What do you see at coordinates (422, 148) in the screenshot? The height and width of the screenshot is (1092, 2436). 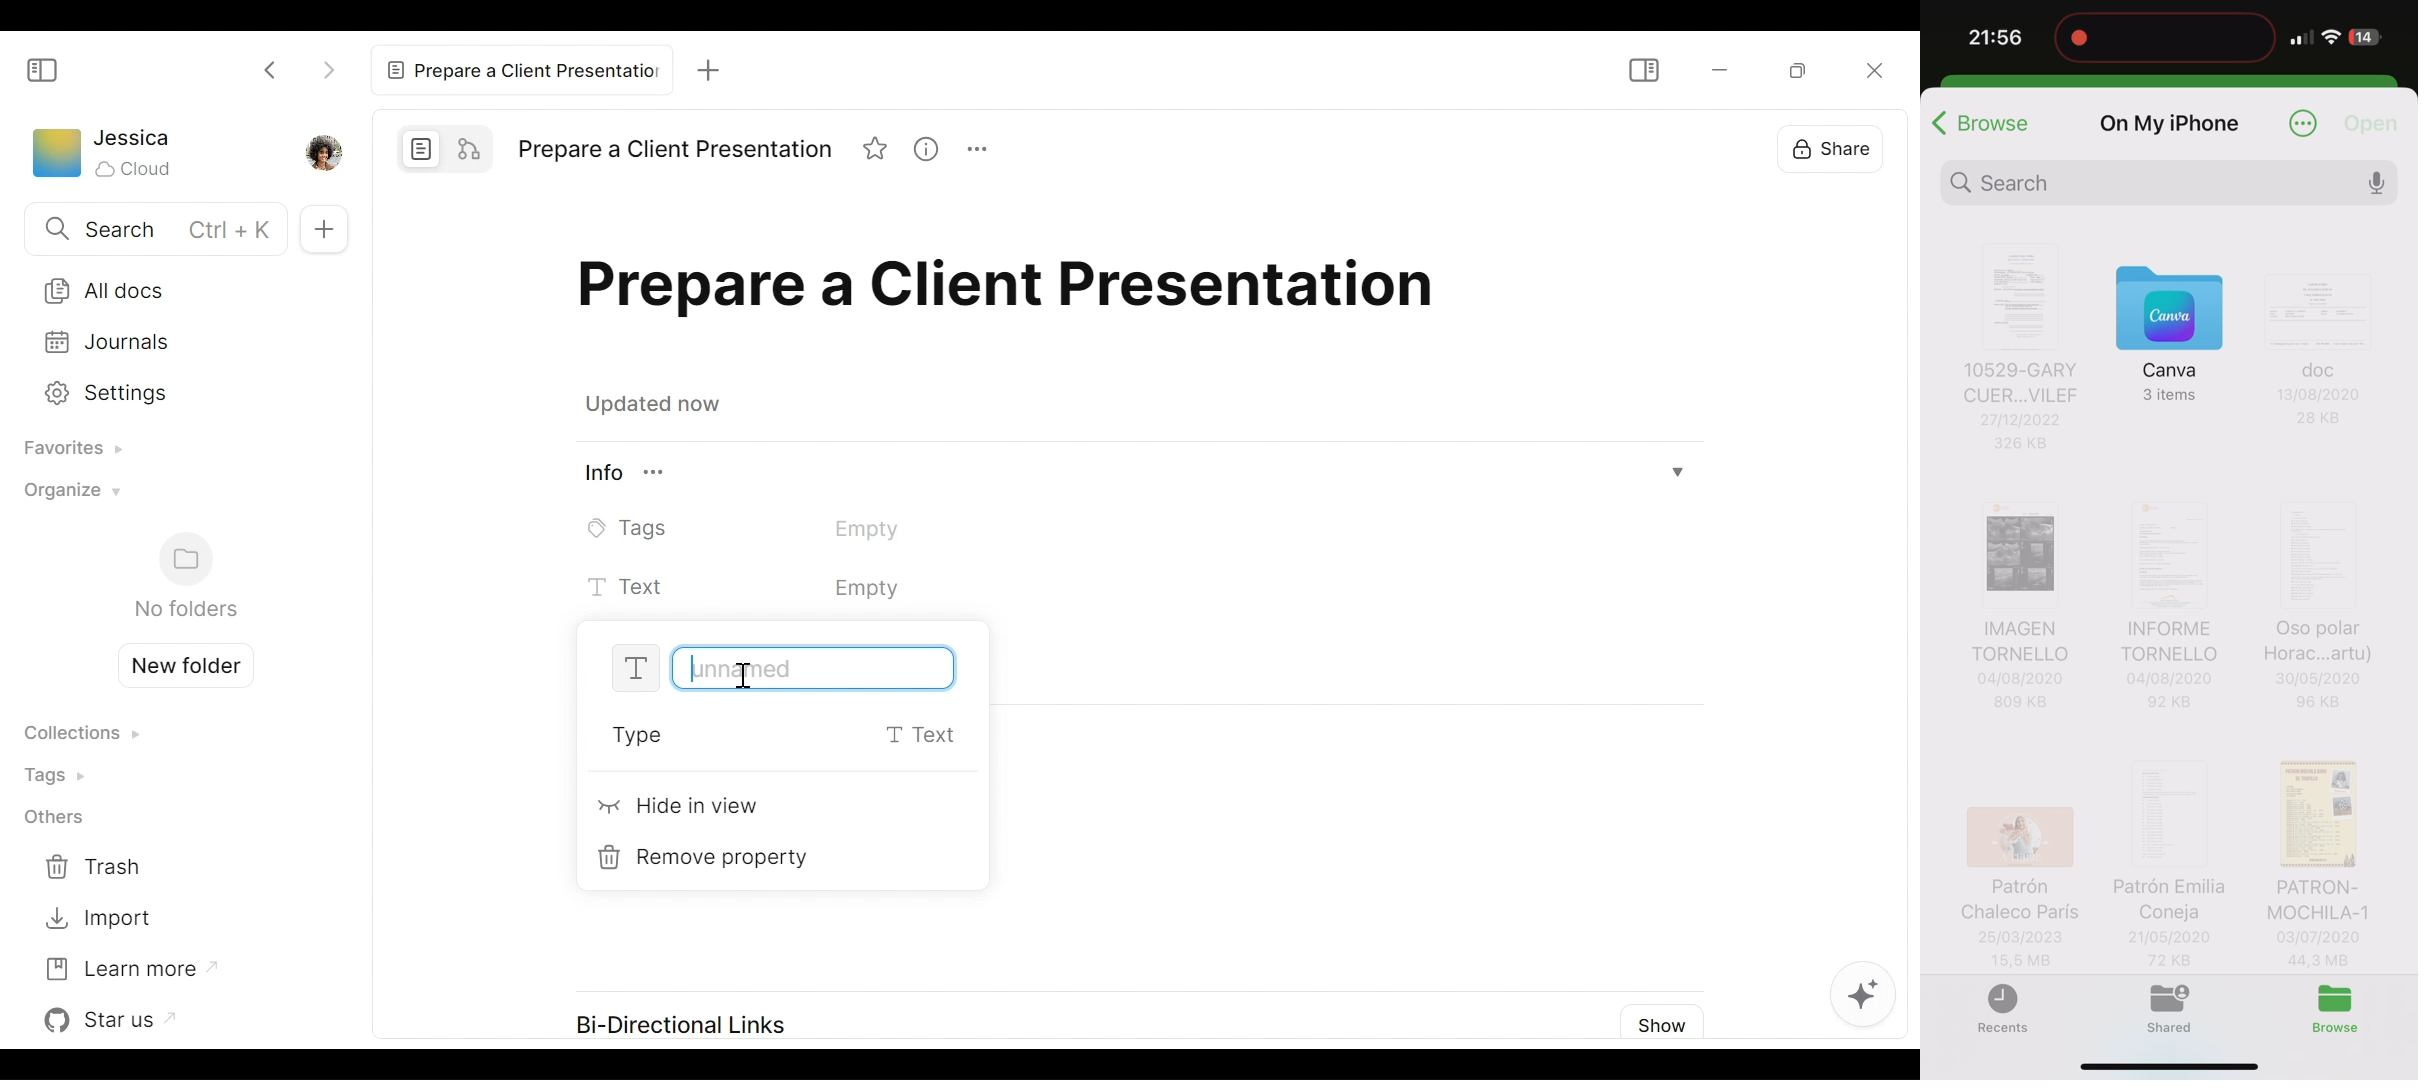 I see `Page mode` at bounding box center [422, 148].